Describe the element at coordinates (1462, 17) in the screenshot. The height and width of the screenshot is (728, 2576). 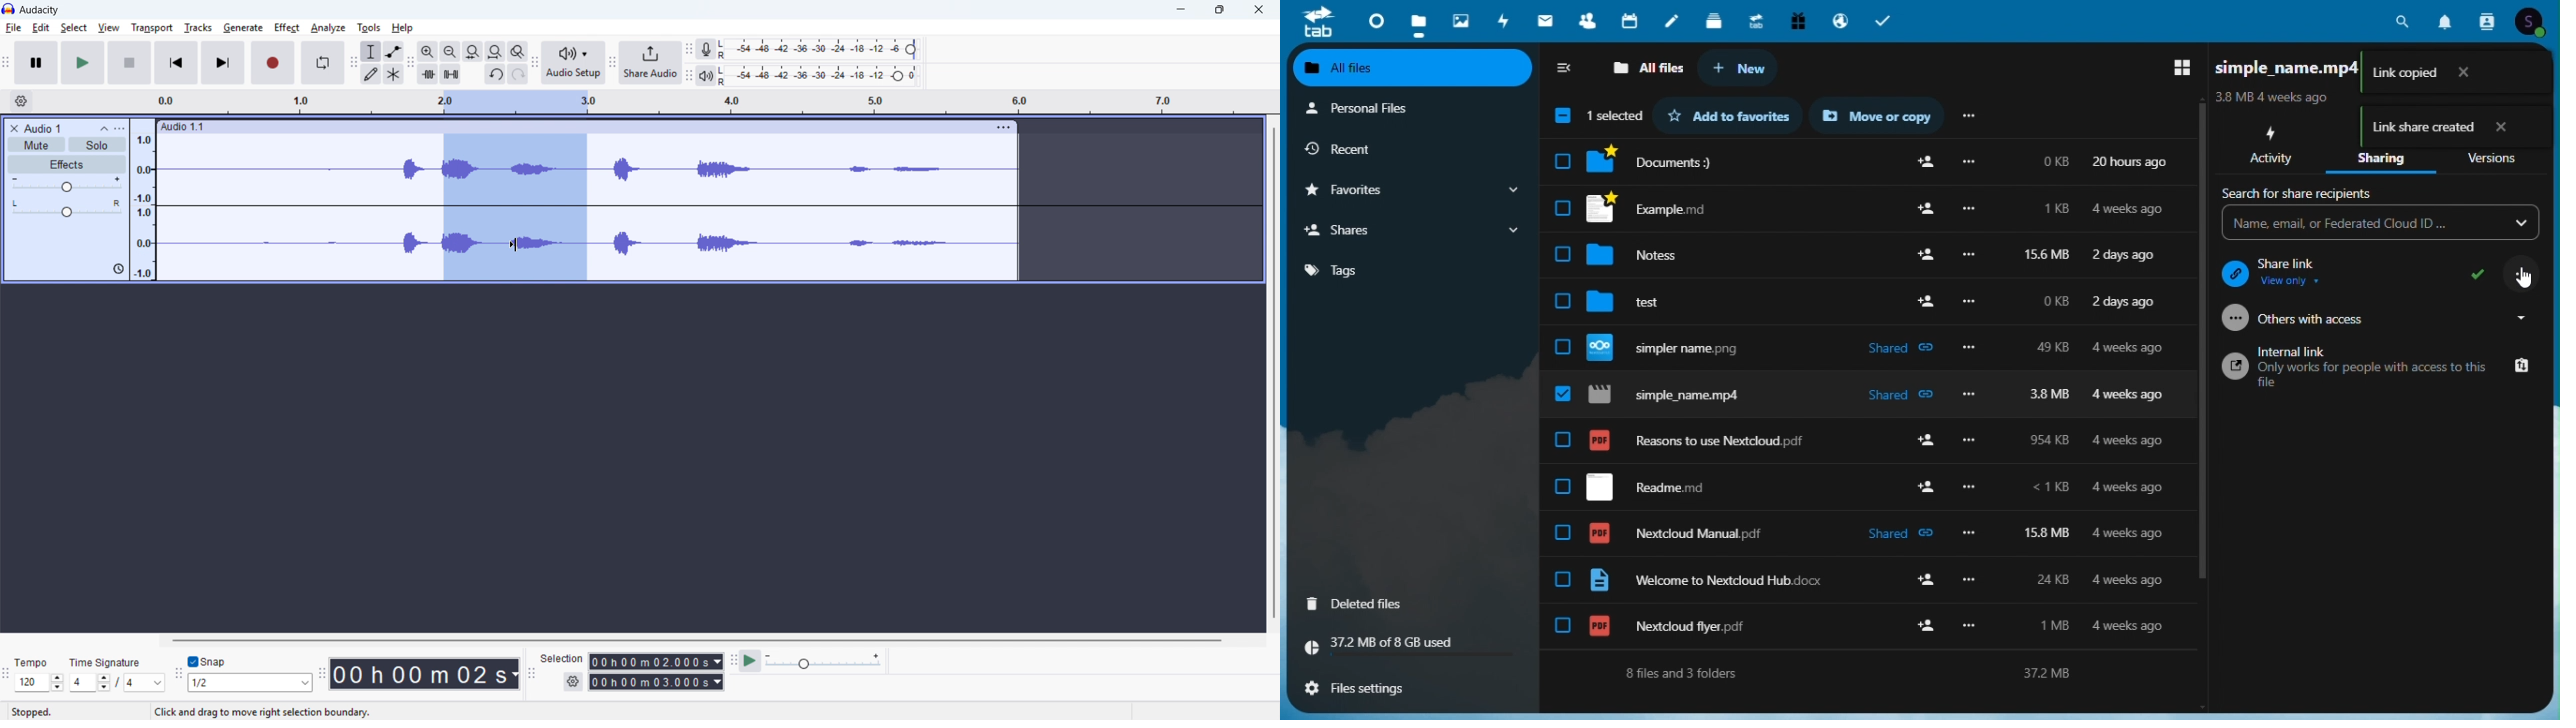
I see `Photos` at that location.